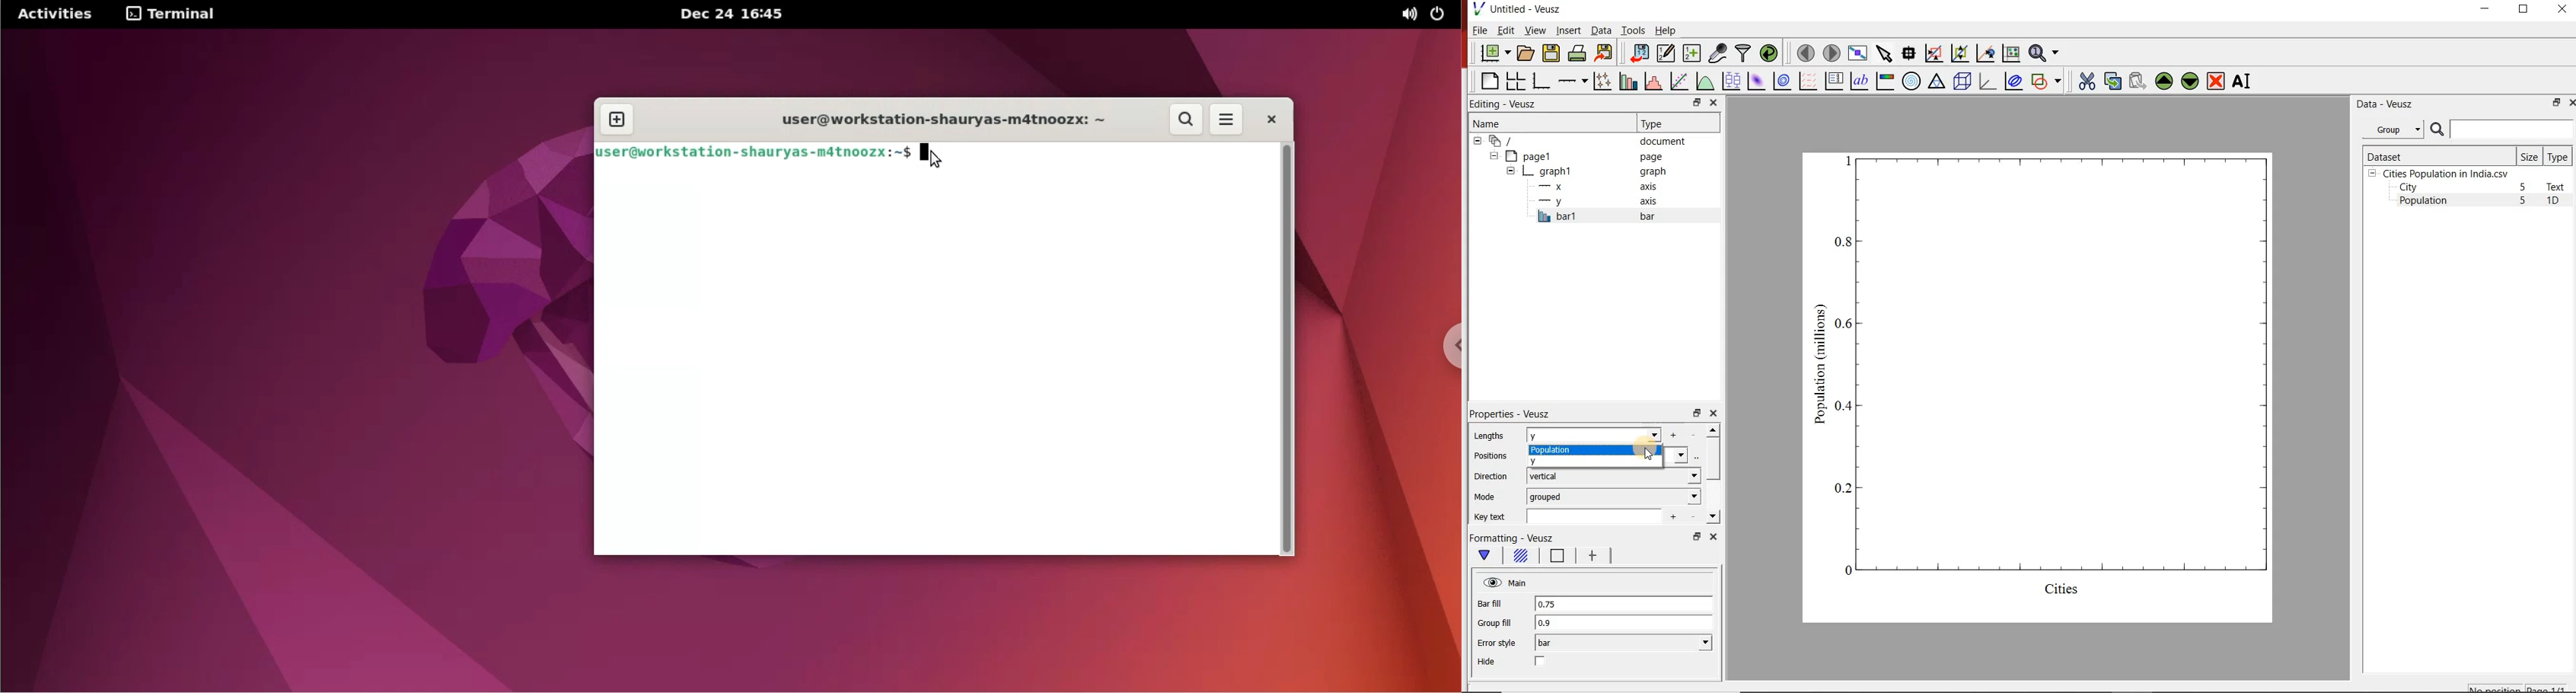 This screenshot has width=2576, height=700. Describe the element at coordinates (1715, 102) in the screenshot. I see `close` at that location.